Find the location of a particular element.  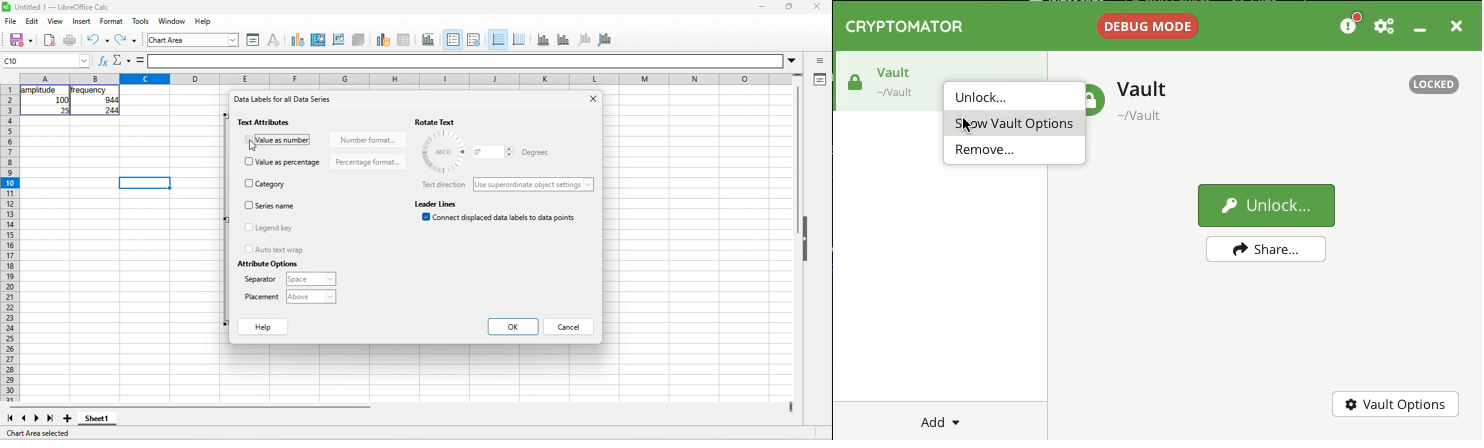

degrees is located at coordinates (444, 152).